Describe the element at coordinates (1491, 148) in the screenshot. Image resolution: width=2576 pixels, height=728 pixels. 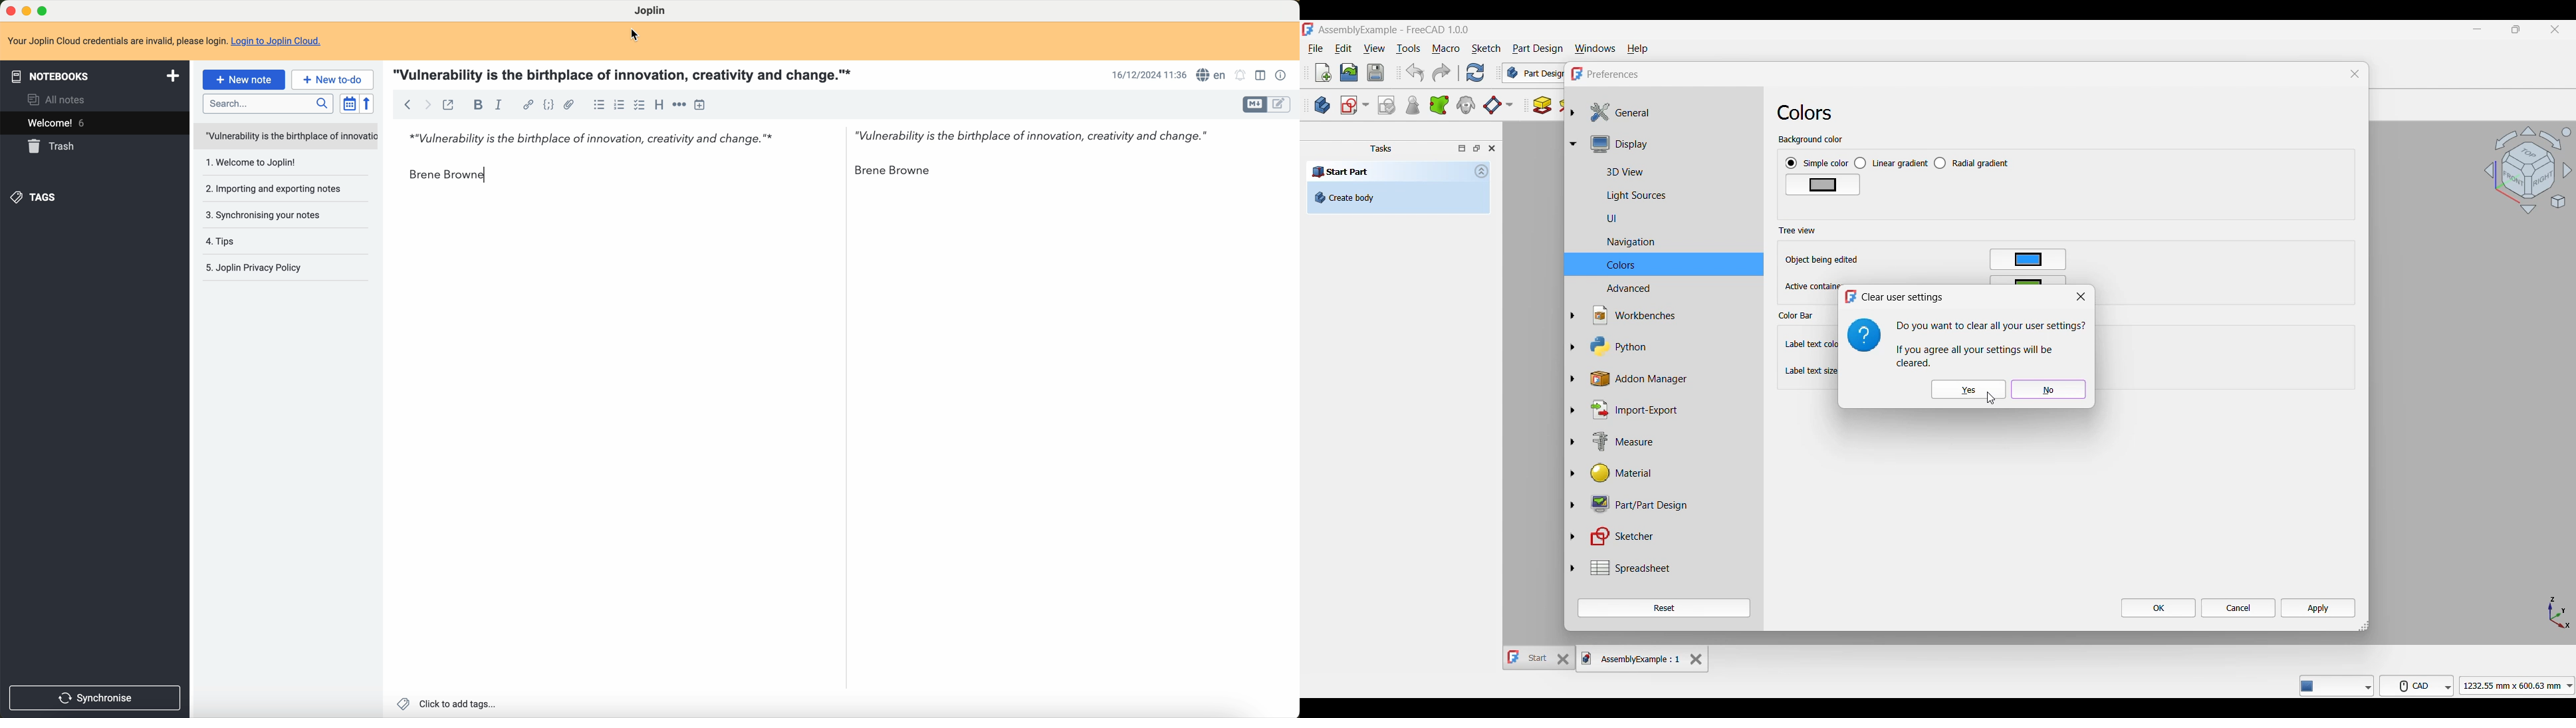
I see `Close` at that location.